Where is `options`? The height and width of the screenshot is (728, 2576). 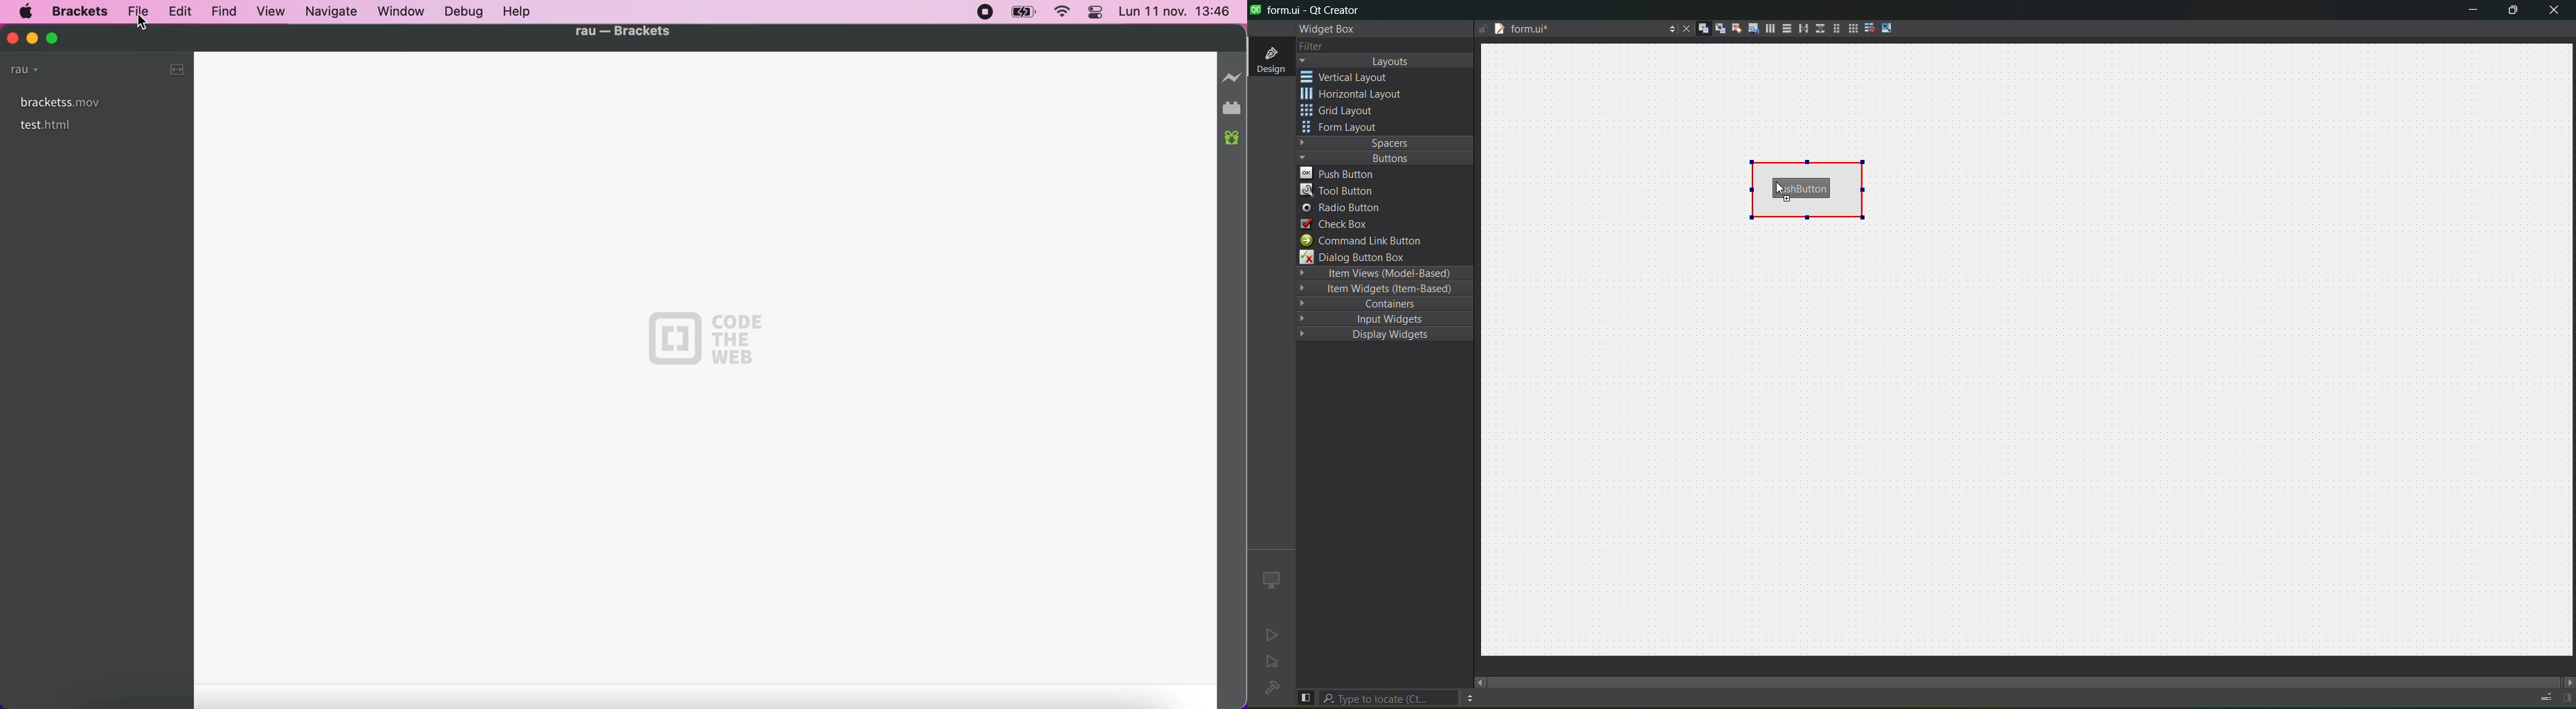 options is located at coordinates (1469, 698).